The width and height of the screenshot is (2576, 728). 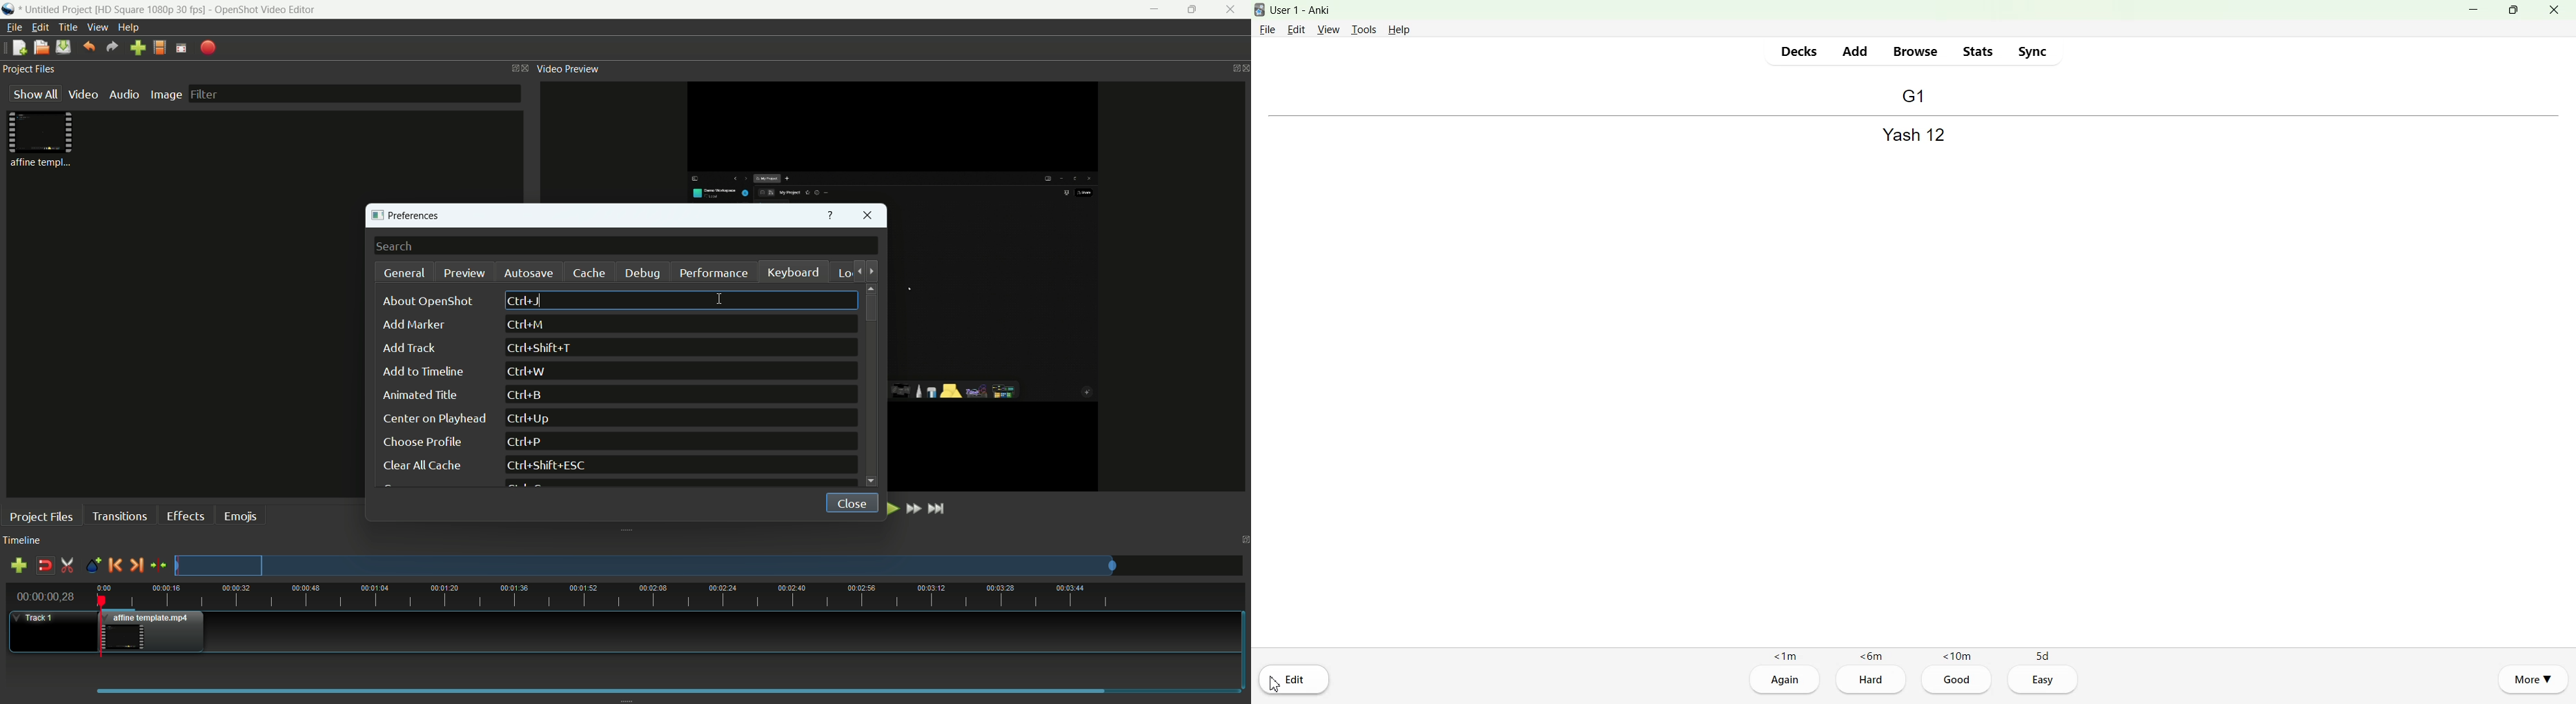 What do you see at coordinates (543, 349) in the screenshot?
I see `keyboard shortcut` at bounding box center [543, 349].